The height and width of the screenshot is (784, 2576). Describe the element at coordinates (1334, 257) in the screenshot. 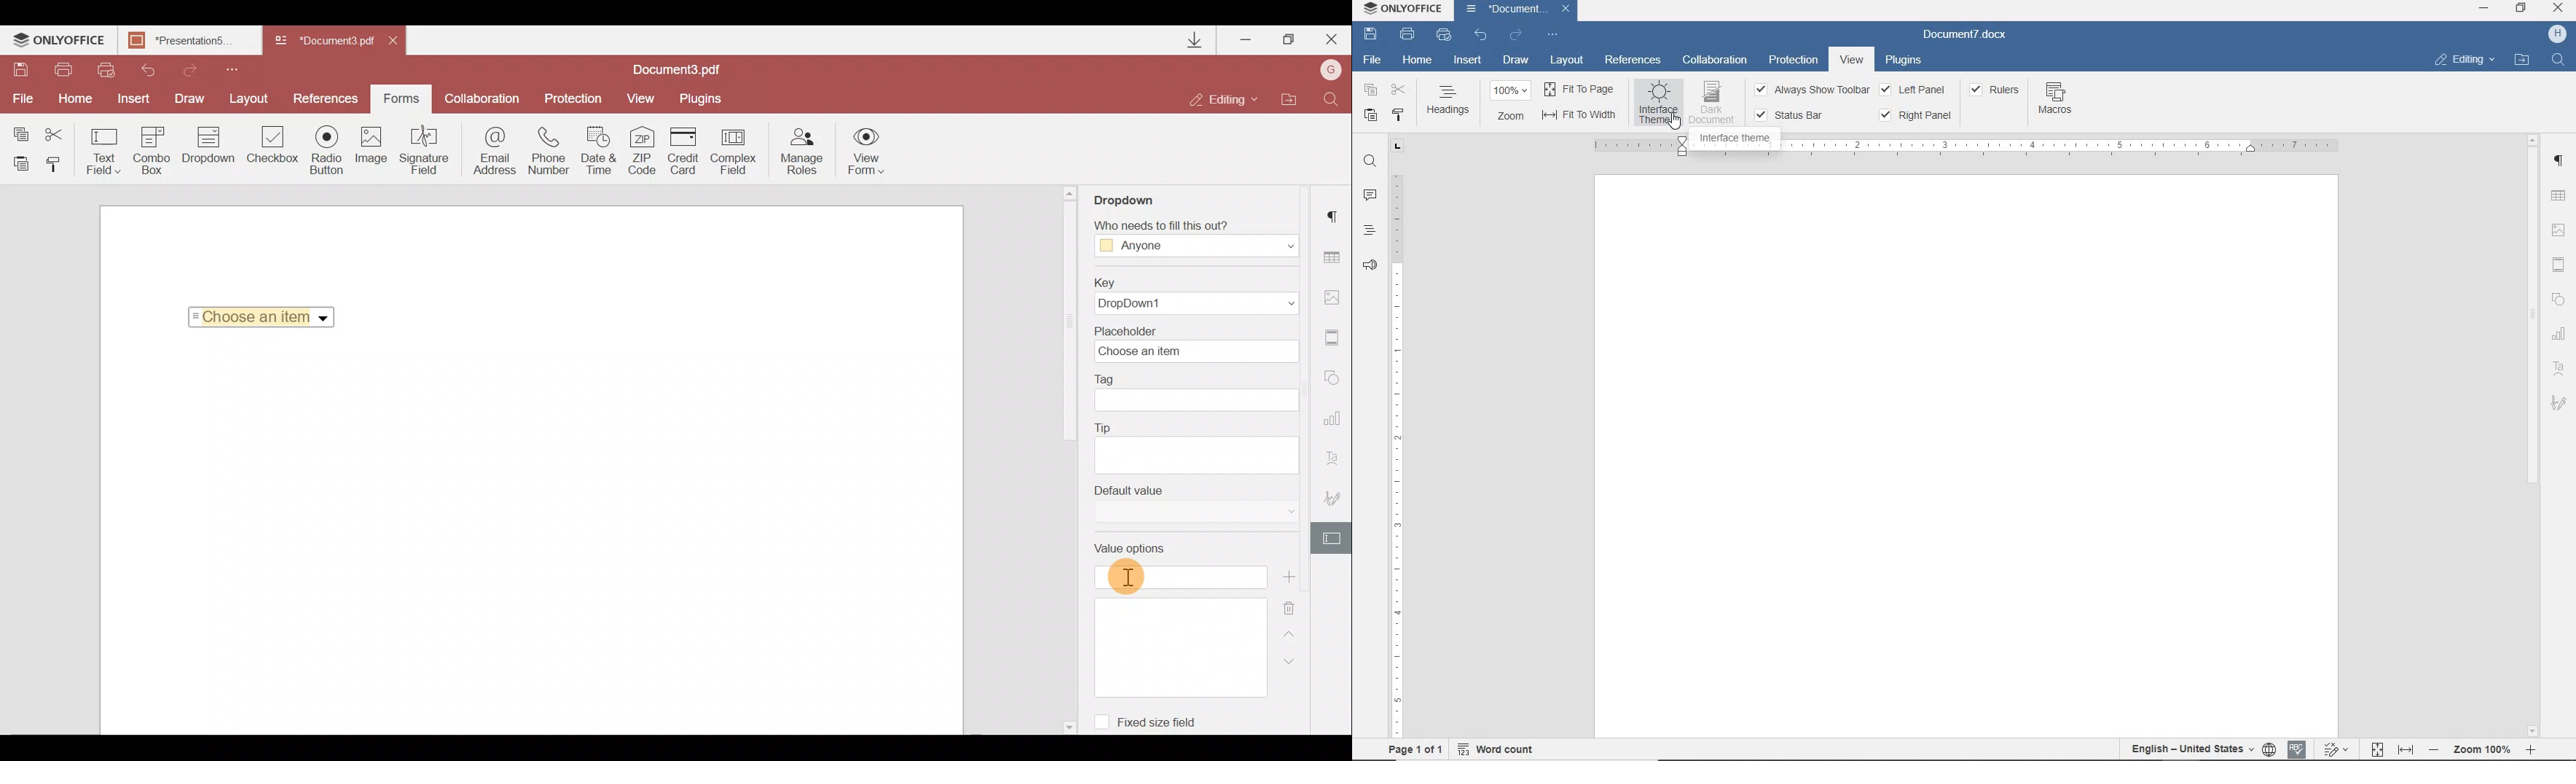

I see `Table settings` at that location.